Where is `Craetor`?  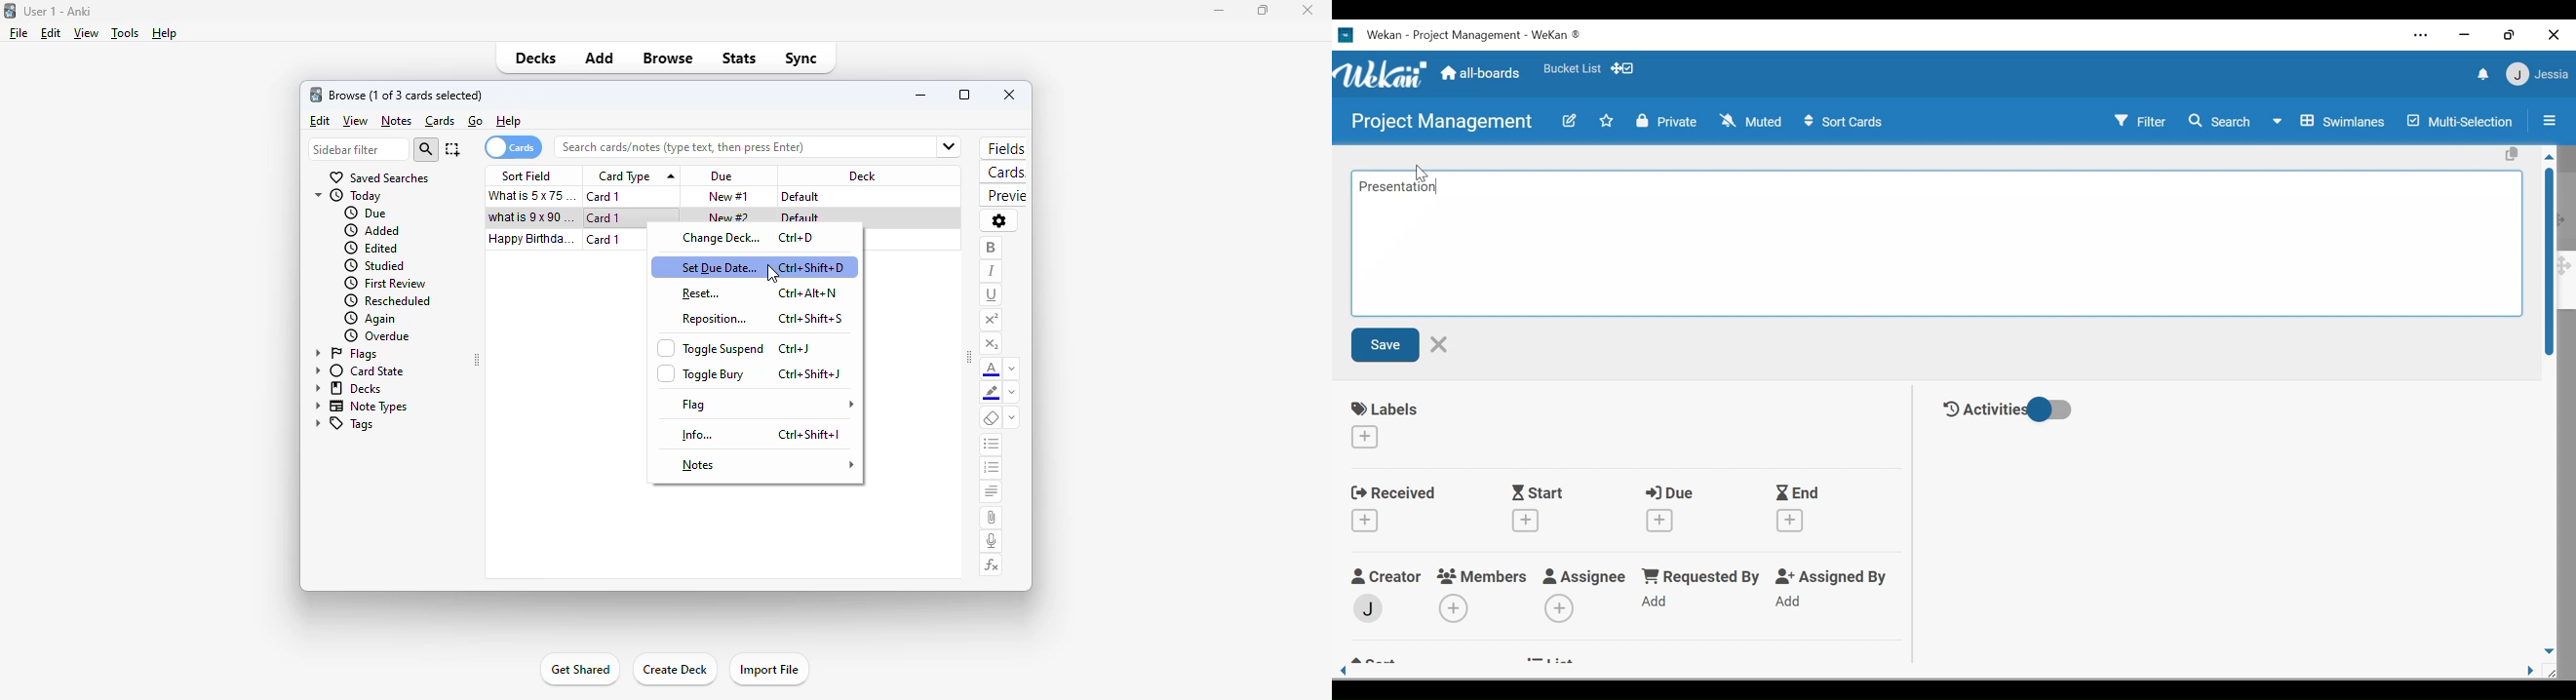 Craetor is located at coordinates (1385, 576).